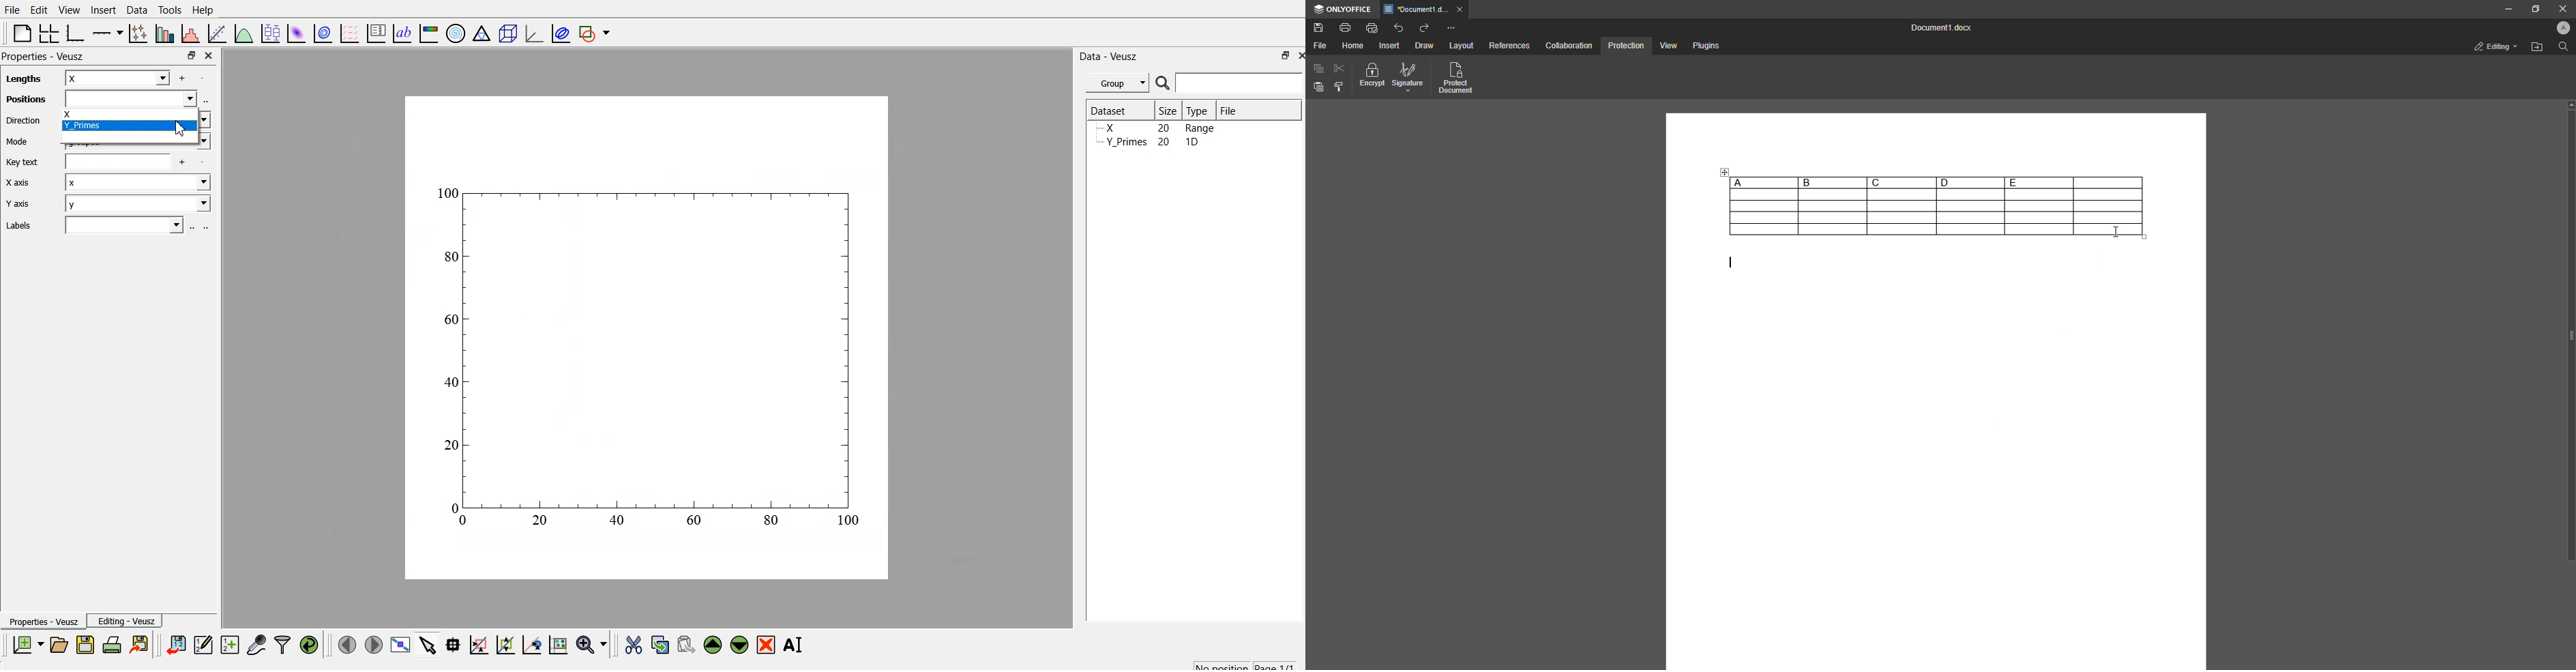  Describe the element at coordinates (2115, 230) in the screenshot. I see `Cursor Position` at that location.